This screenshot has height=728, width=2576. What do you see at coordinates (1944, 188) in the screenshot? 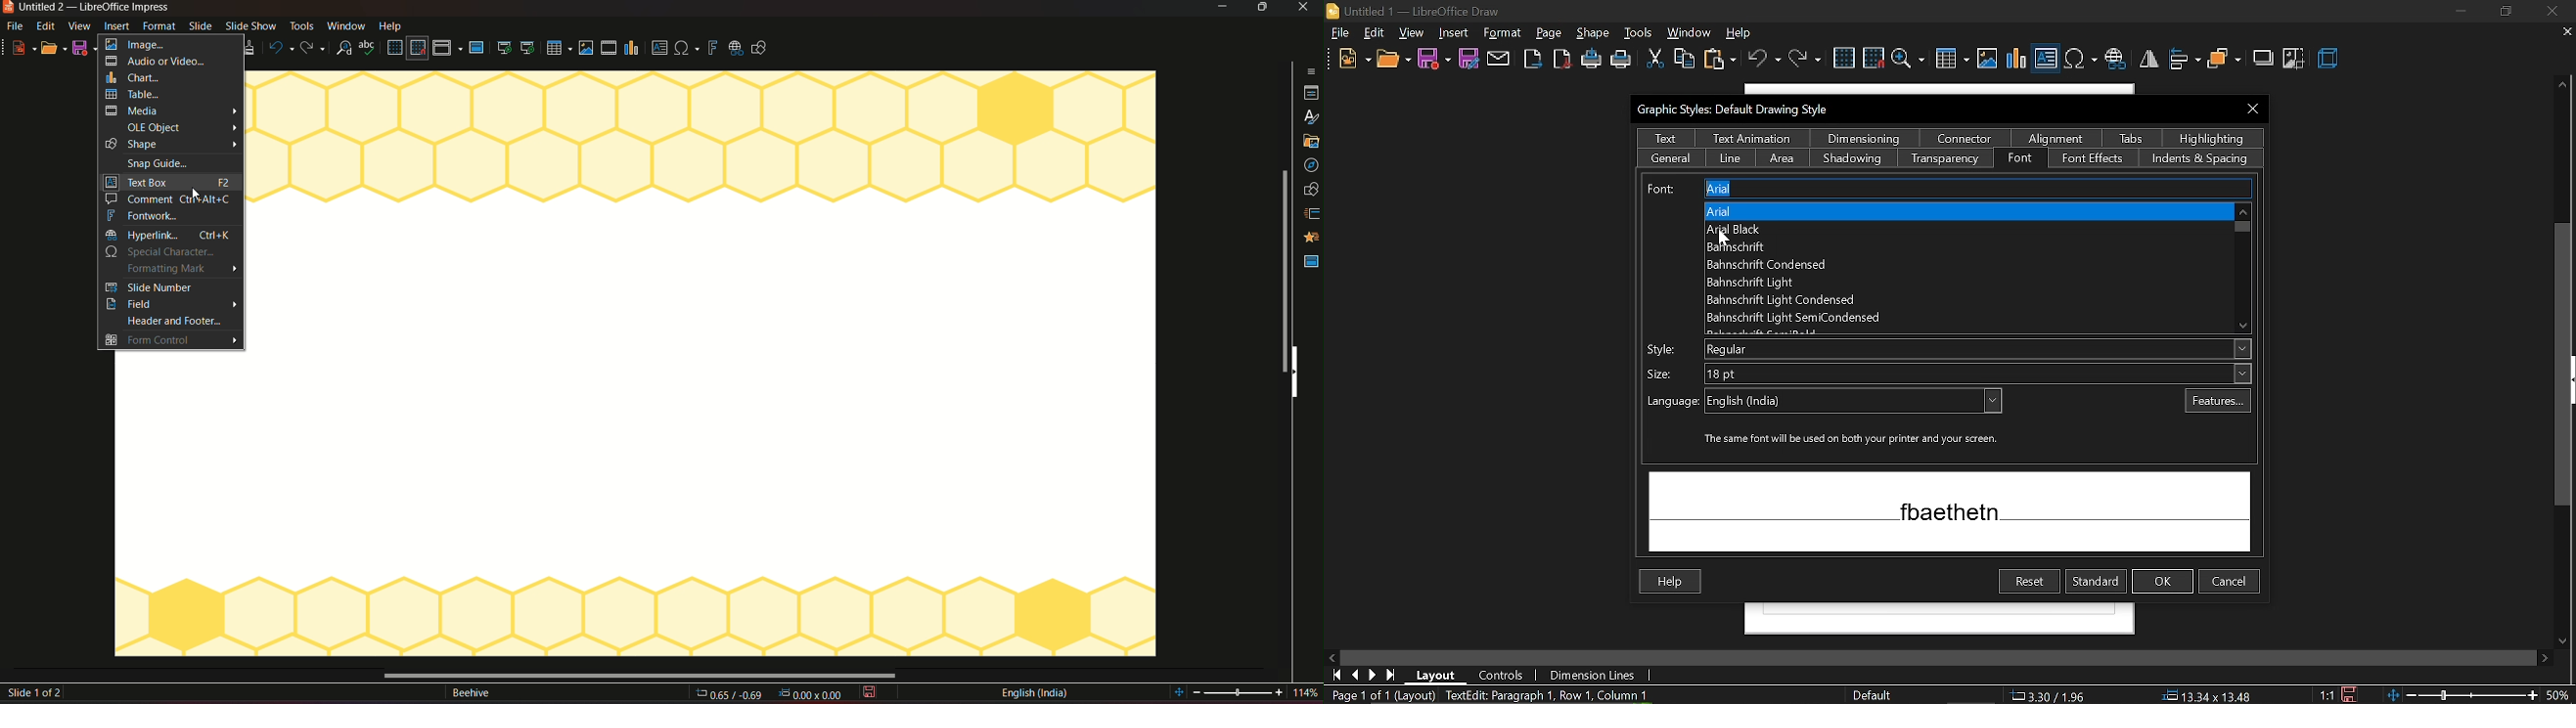
I see `Current font` at bounding box center [1944, 188].